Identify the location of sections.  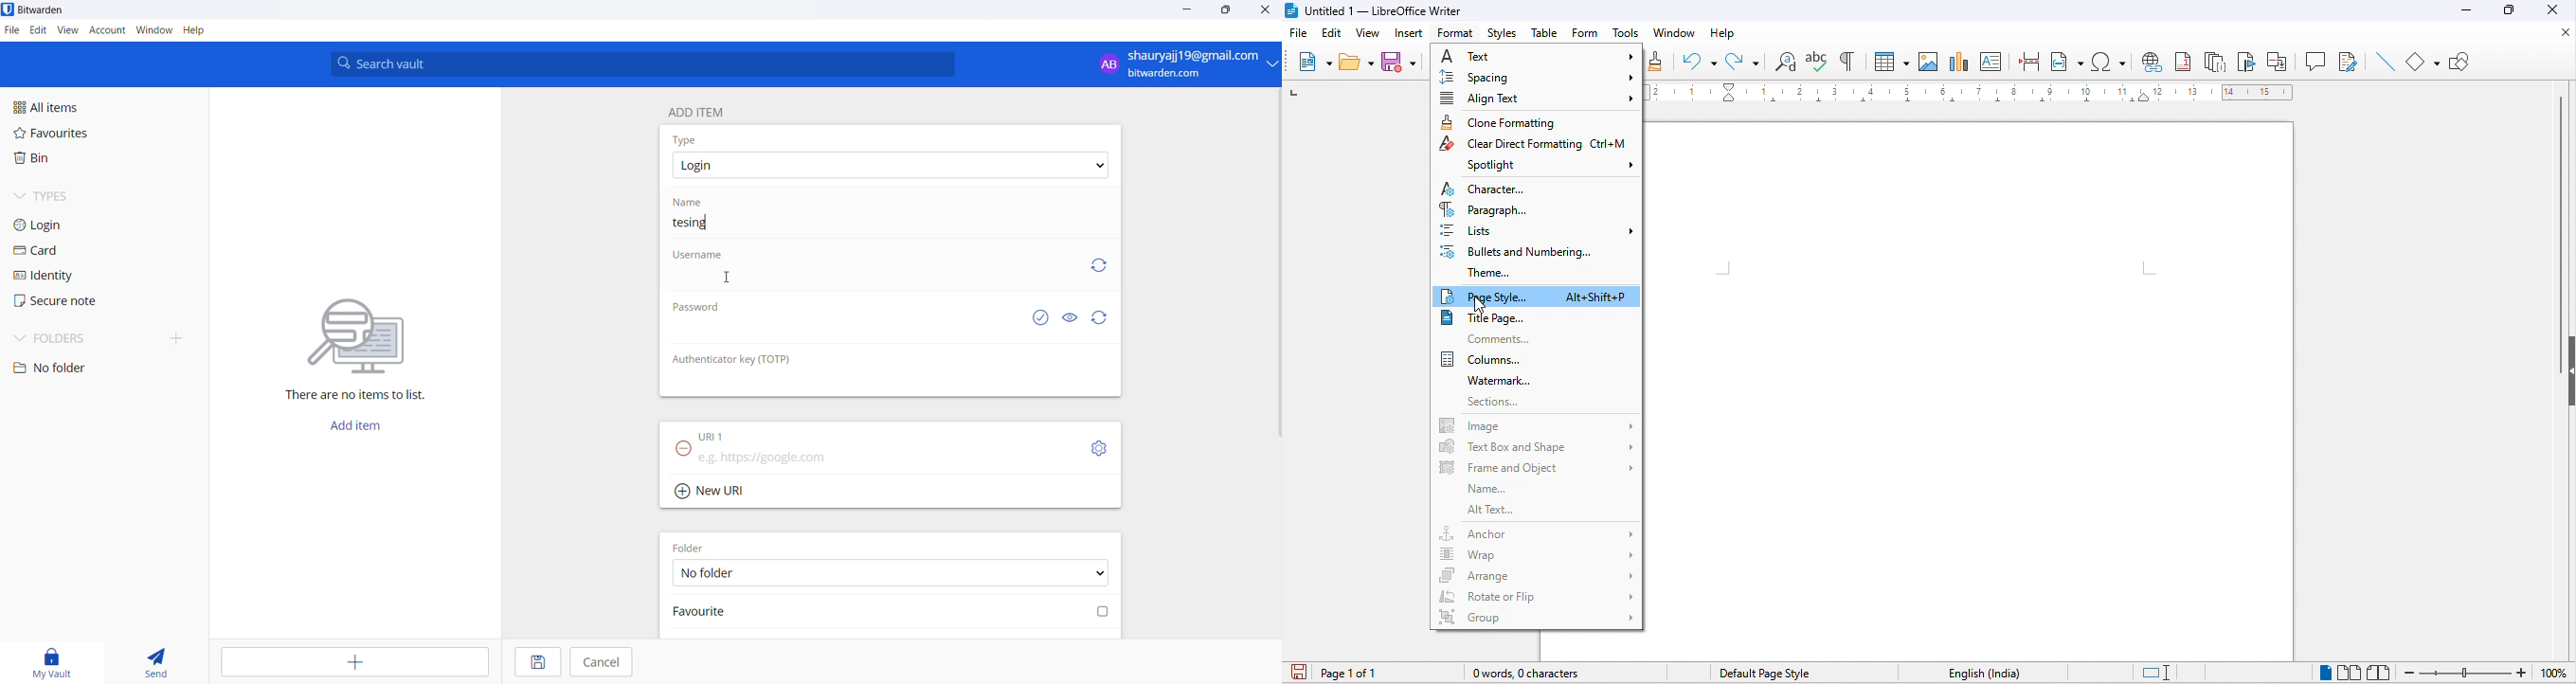
(1499, 404).